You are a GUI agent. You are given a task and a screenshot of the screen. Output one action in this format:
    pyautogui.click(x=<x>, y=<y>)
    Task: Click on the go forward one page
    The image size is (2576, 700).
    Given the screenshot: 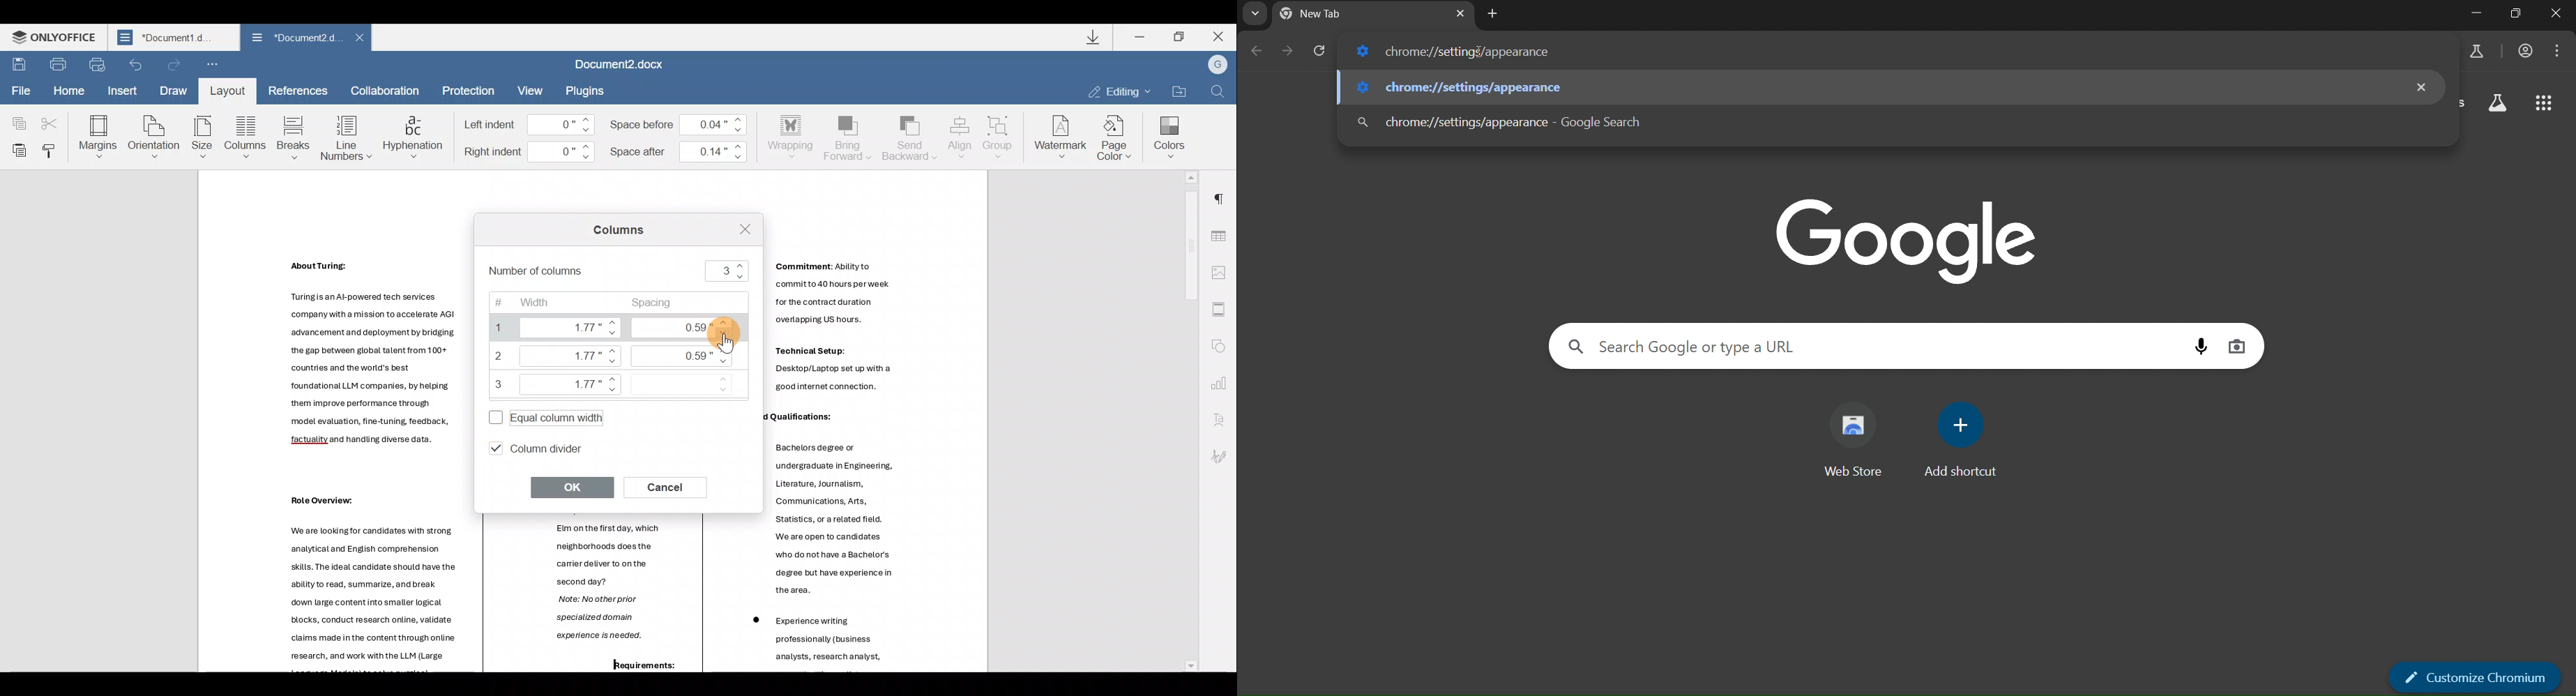 What is the action you would take?
    pyautogui.click(x=1286, y=52)
    